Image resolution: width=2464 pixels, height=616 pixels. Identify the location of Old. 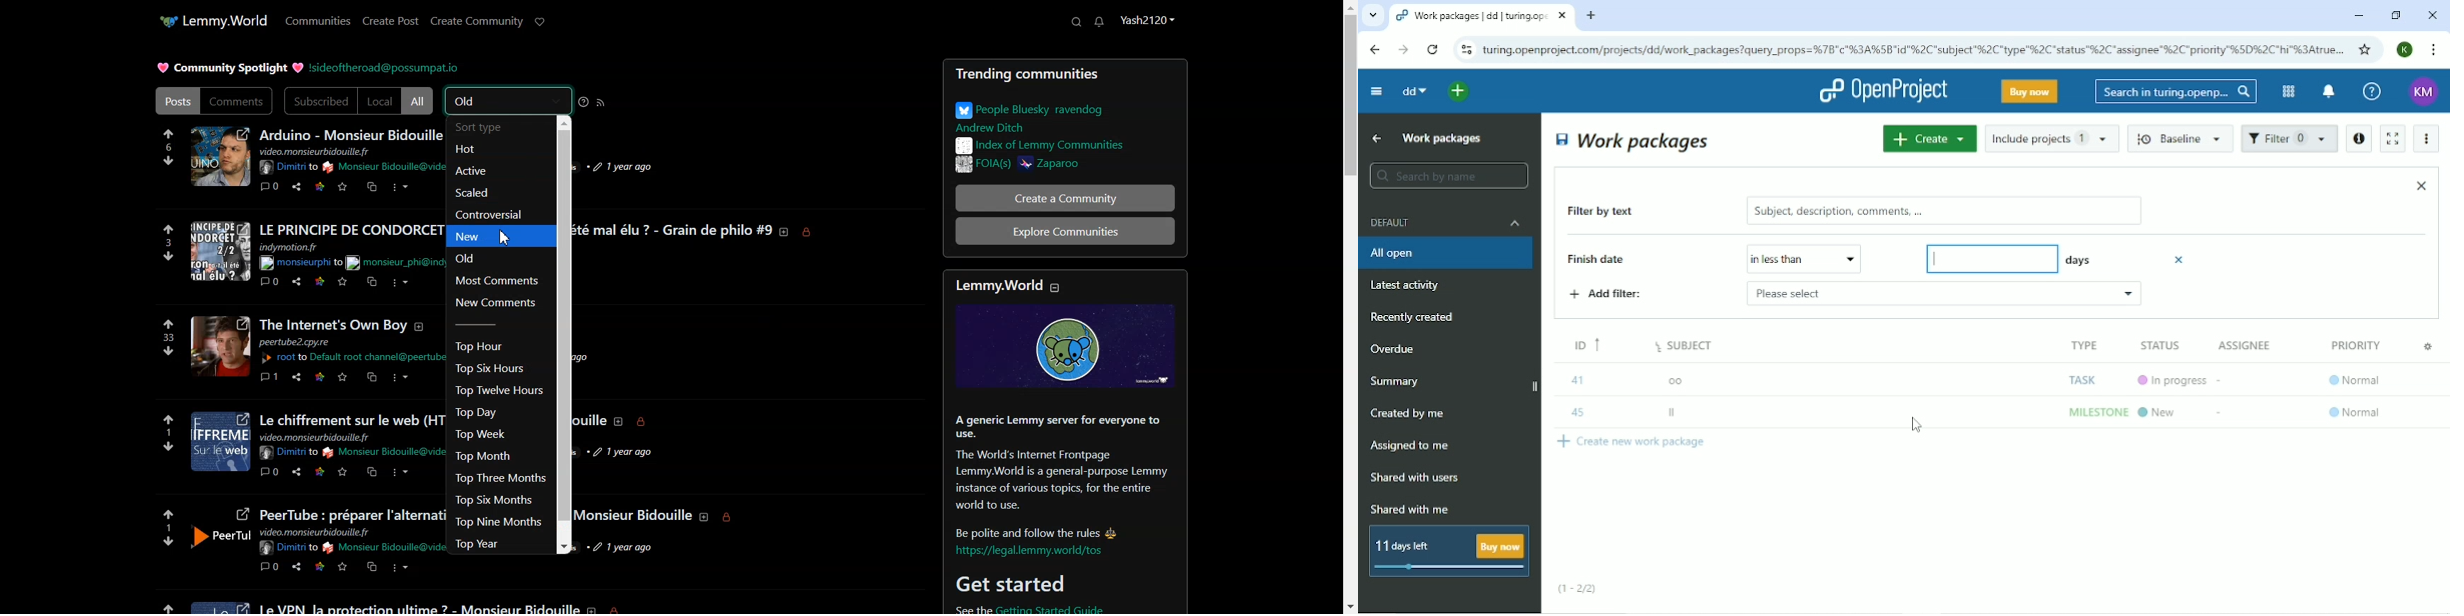
(497, 257).